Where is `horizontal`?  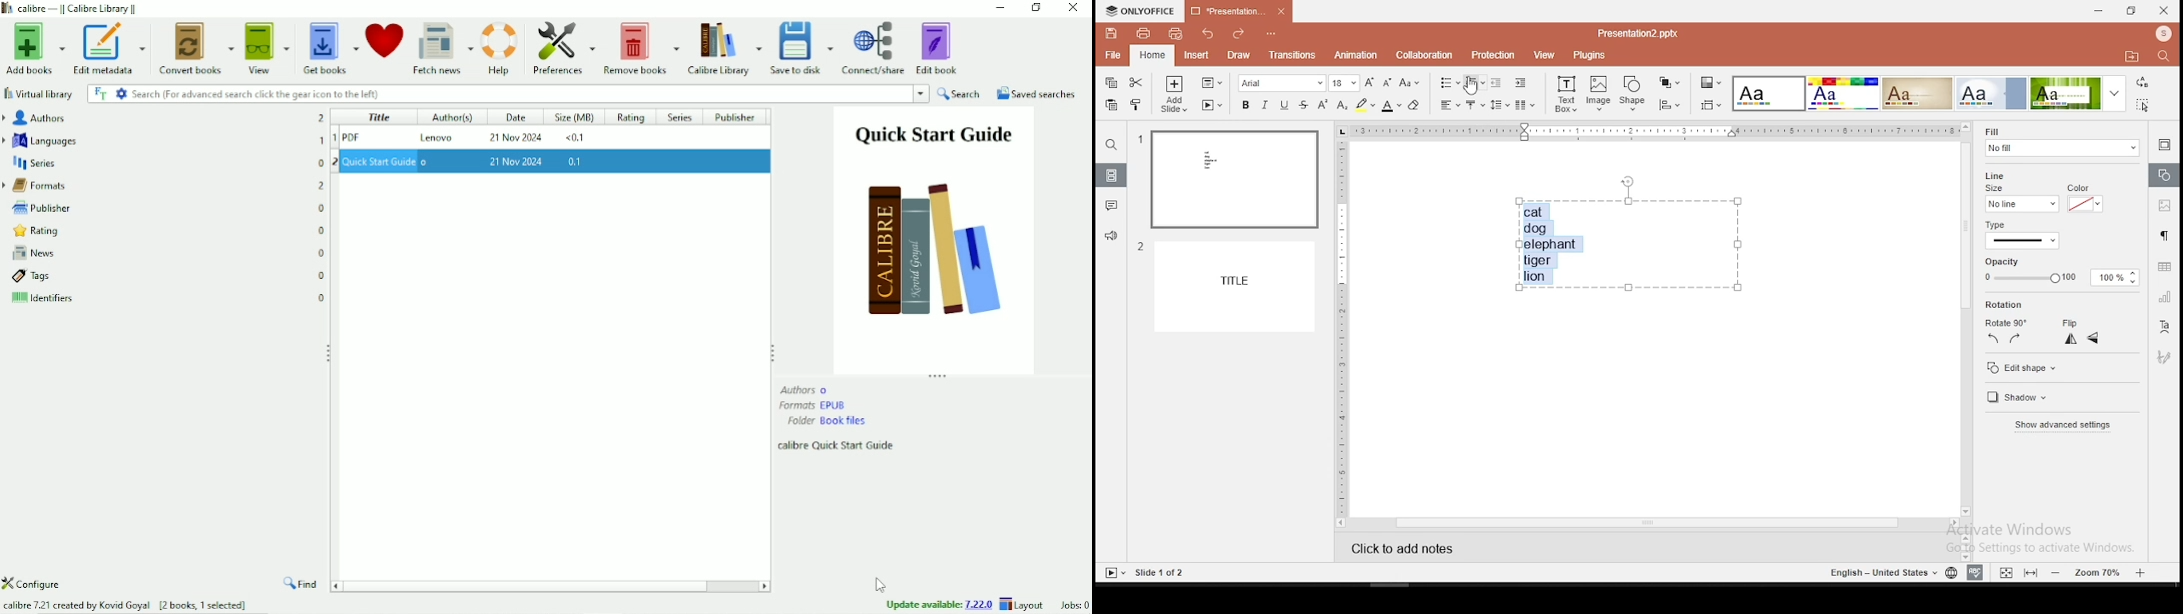
horizontal is located at coordinates (2095, 339).